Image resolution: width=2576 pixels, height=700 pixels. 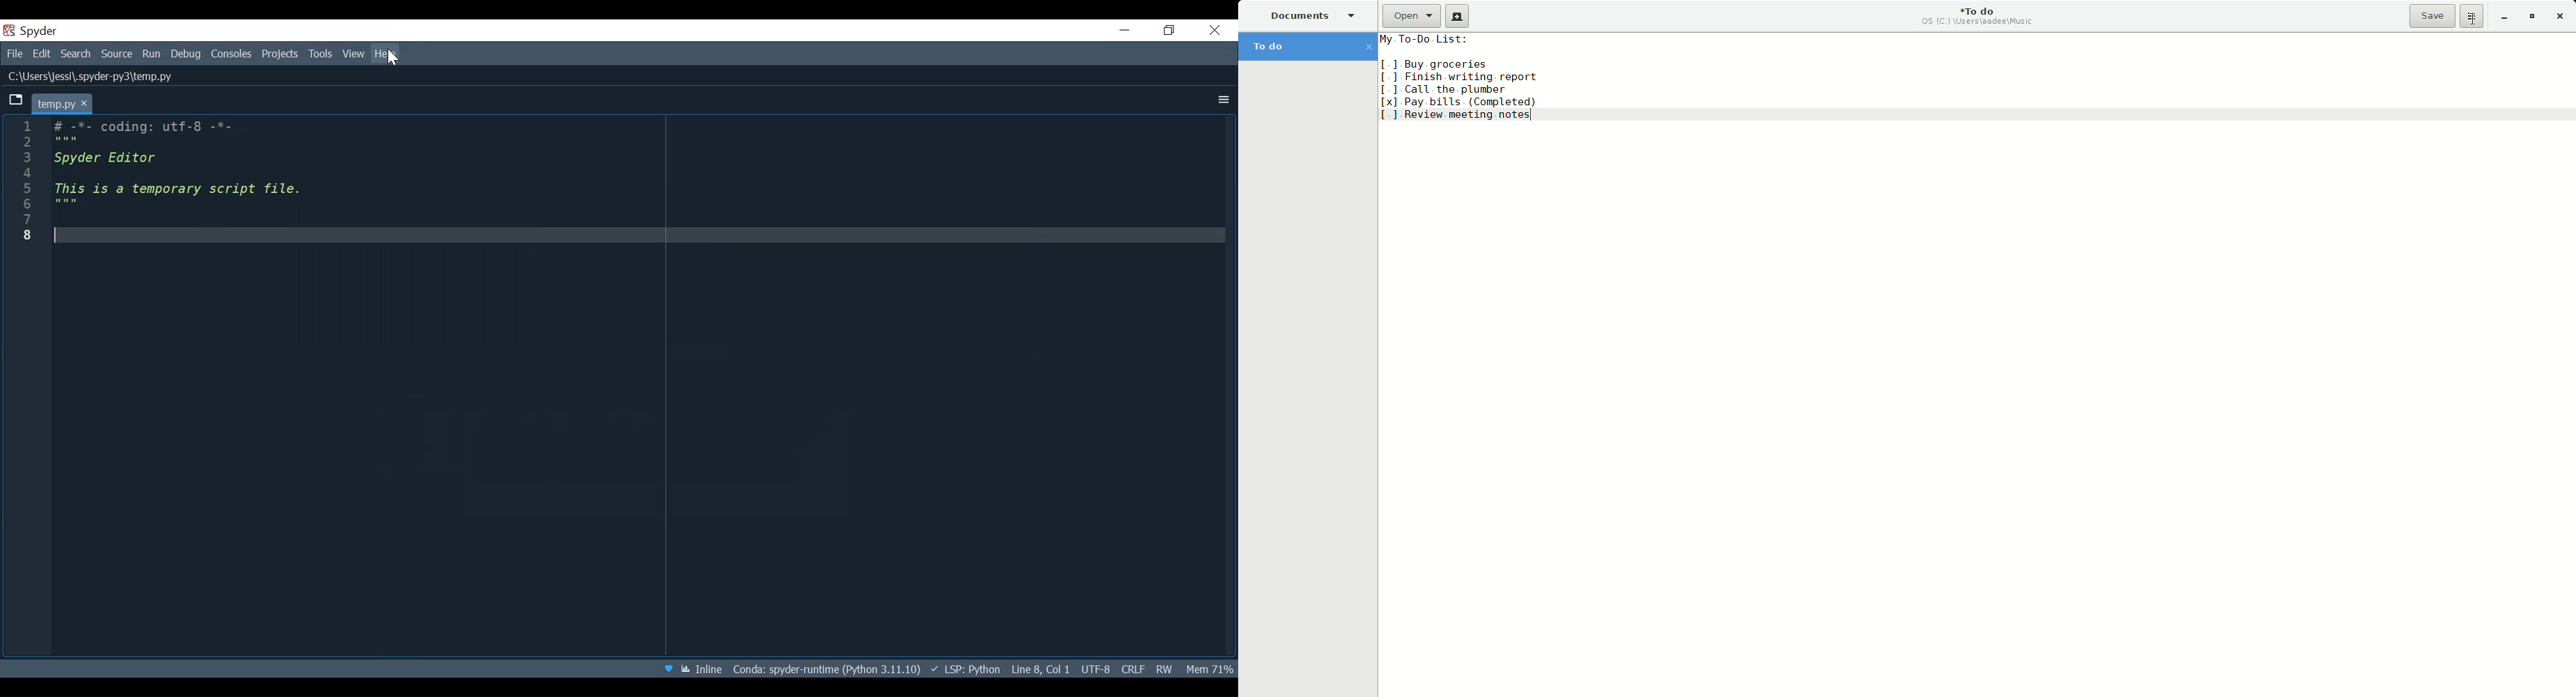 I want to click on File, so click(x=15, y=54).